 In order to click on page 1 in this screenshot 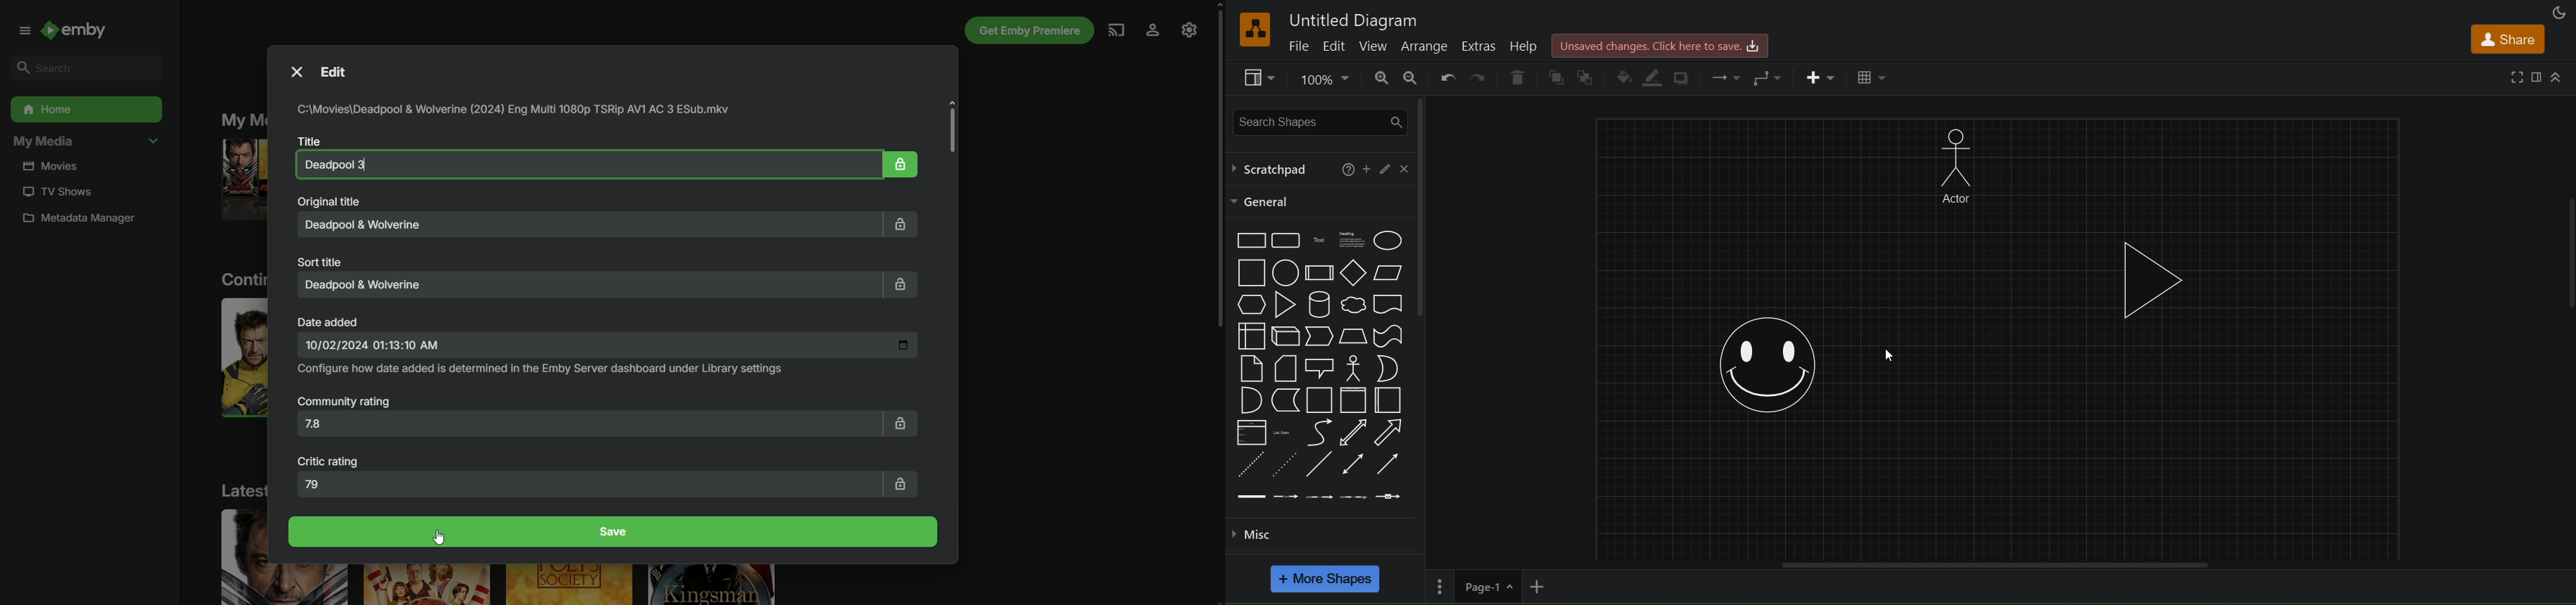, I will do `click(1472, 587)`.